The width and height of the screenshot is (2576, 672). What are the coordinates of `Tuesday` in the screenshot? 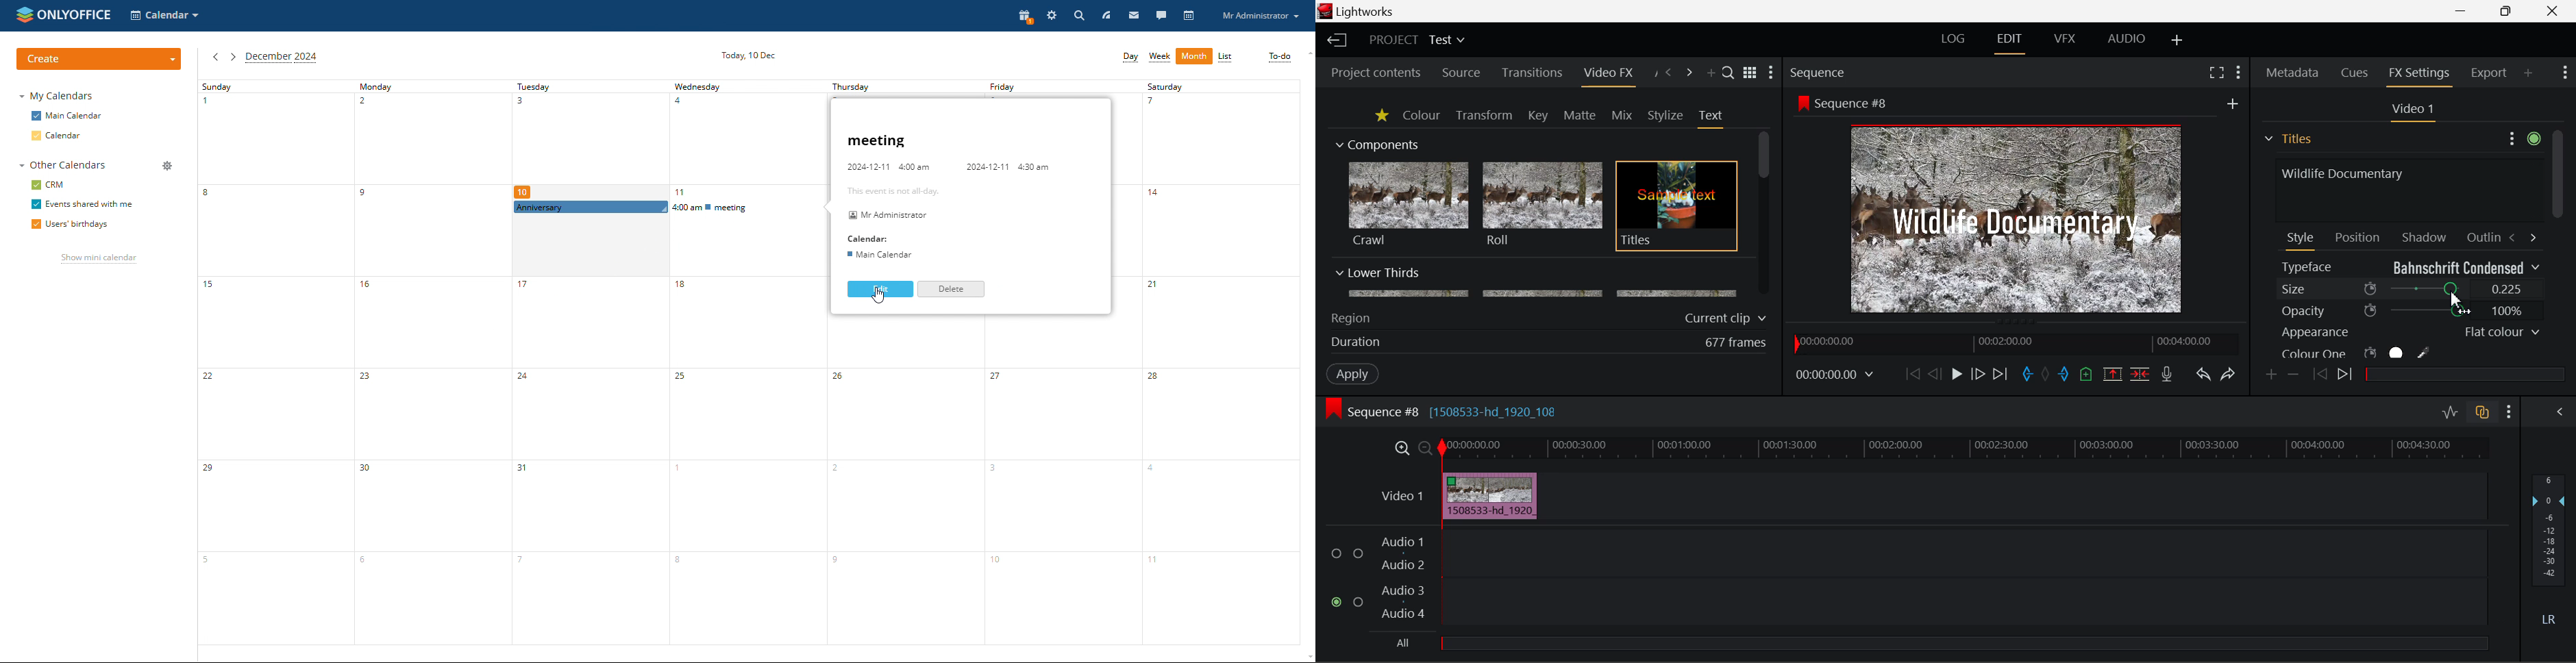 It's located at (589, 139).